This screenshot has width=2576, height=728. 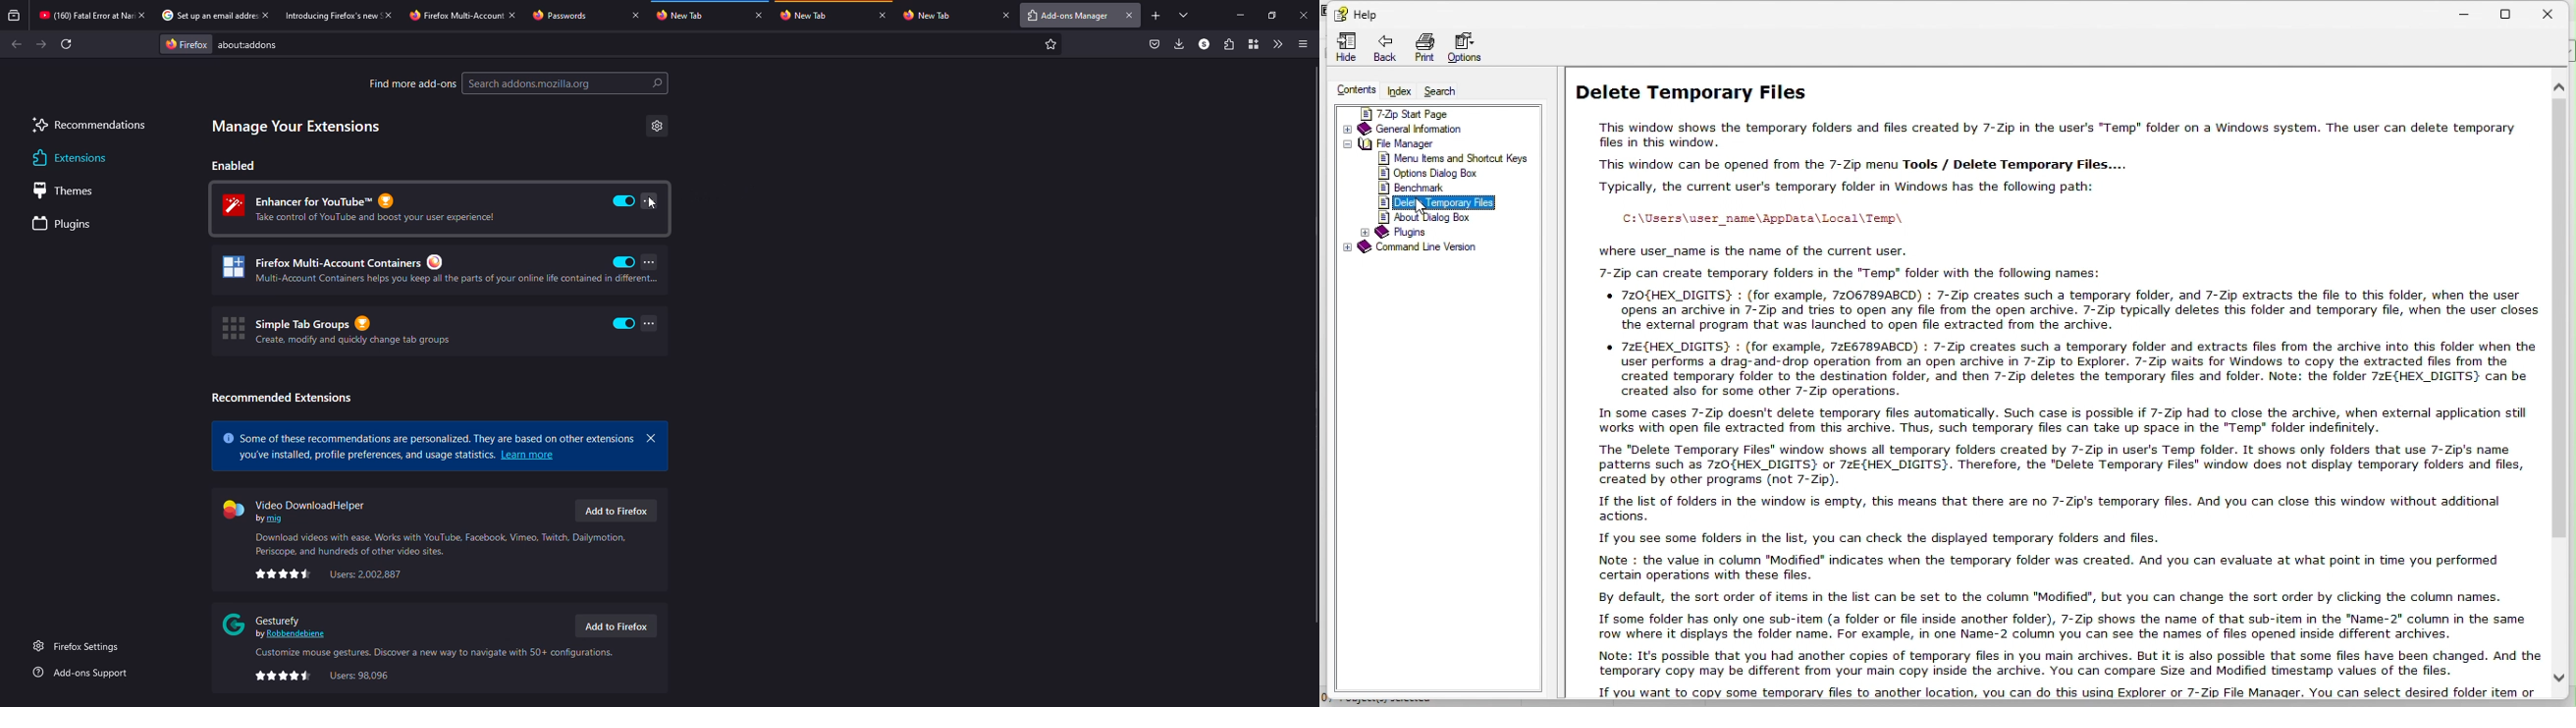 What do you see at coordinates (1416, 188) in the screenshot?
I see `benchmark` at bounding box center [1416, 188].